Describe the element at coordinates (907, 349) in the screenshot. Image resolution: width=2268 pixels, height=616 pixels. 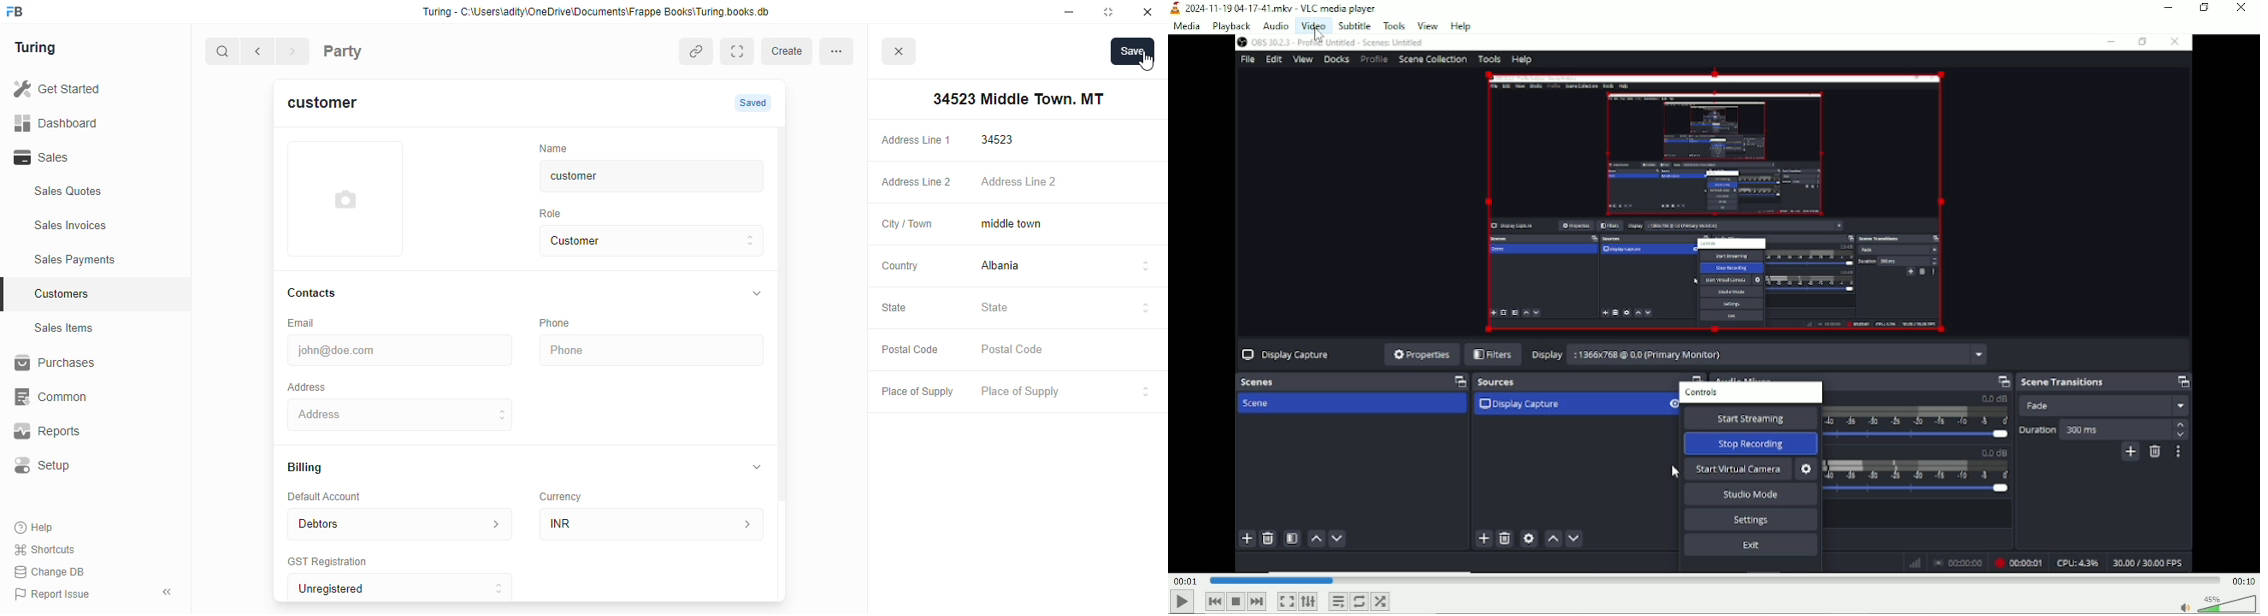
I see `Postal Code` at that location.